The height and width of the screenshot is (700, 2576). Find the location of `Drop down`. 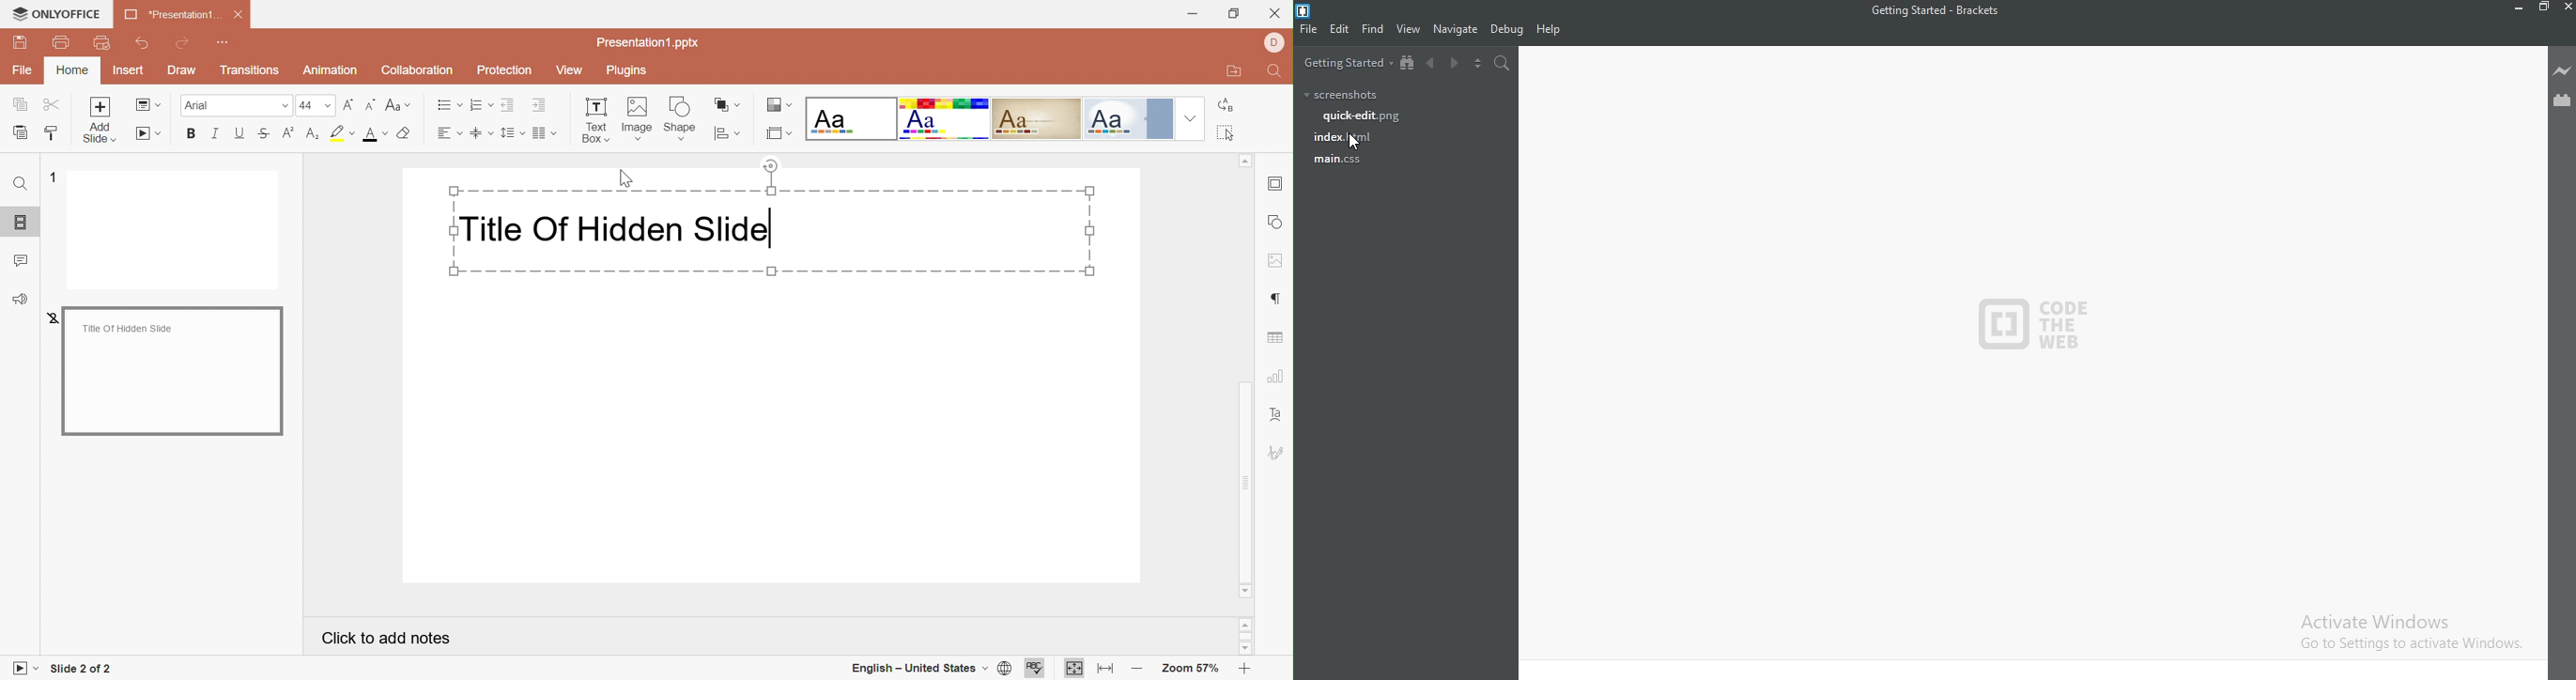

Drop down is located at coordinates (1192, 119).